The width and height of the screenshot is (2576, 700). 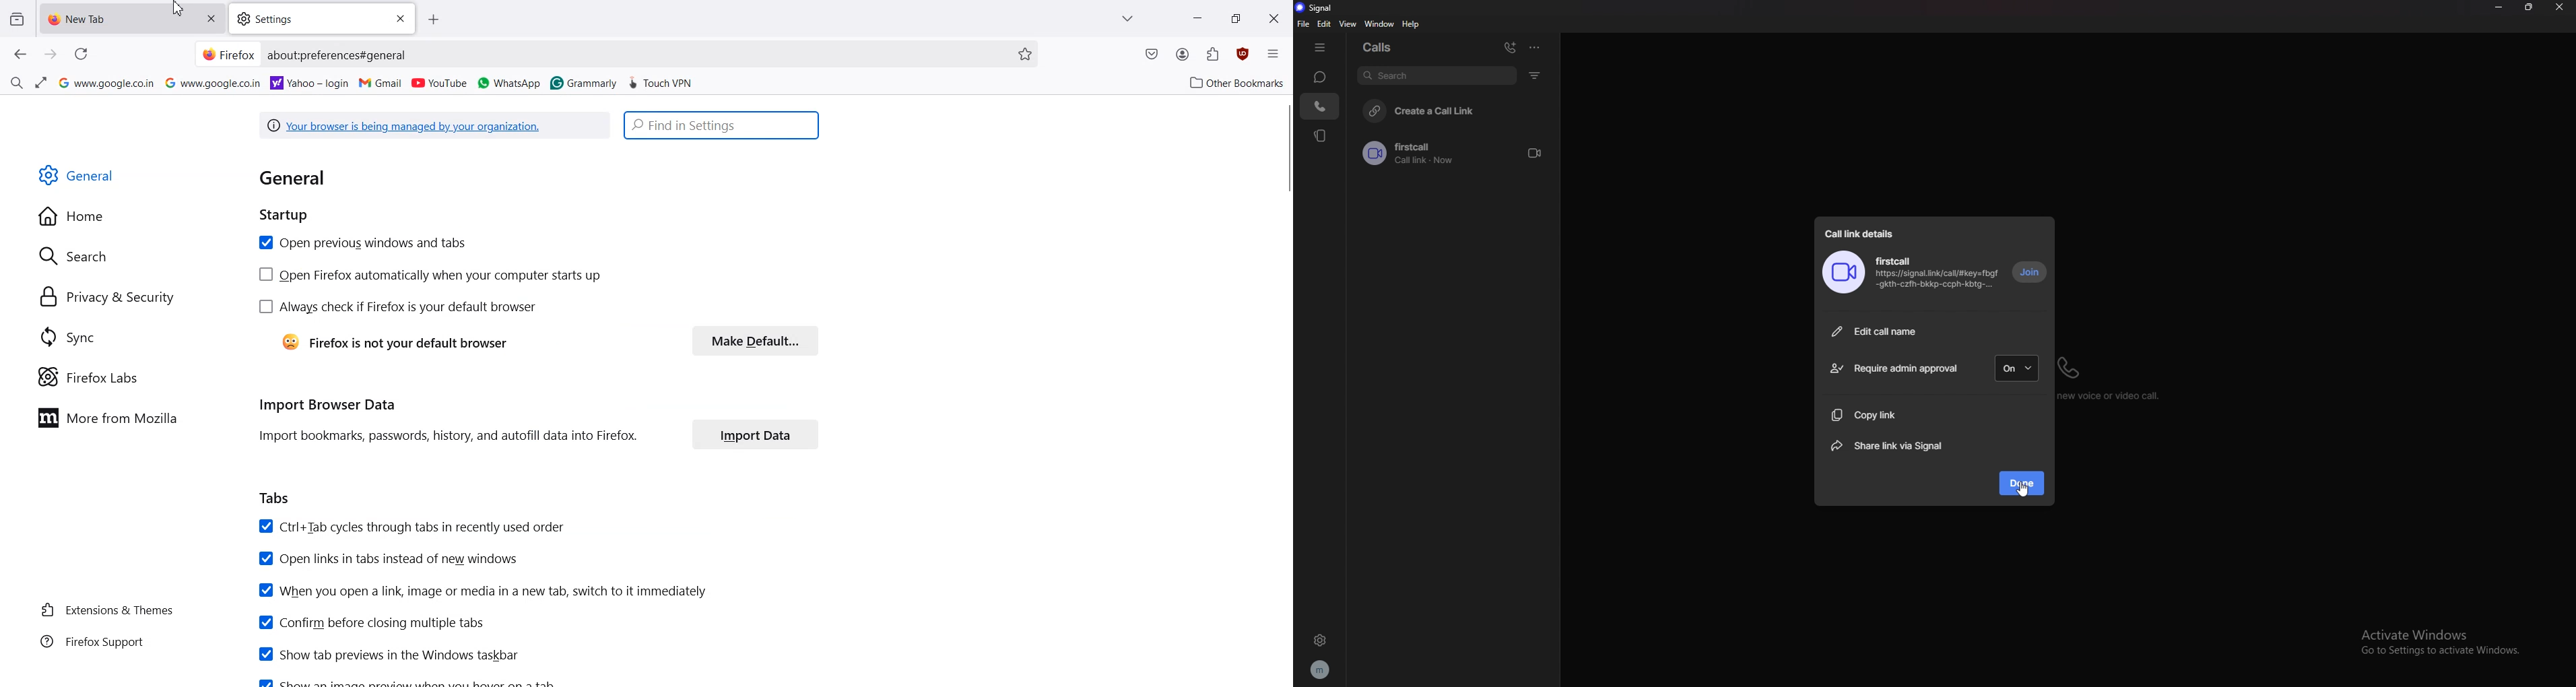 What do you see at coordinates (80, 54) in the screenshot?
I see `Refresh` at bounding box center [80, 54].